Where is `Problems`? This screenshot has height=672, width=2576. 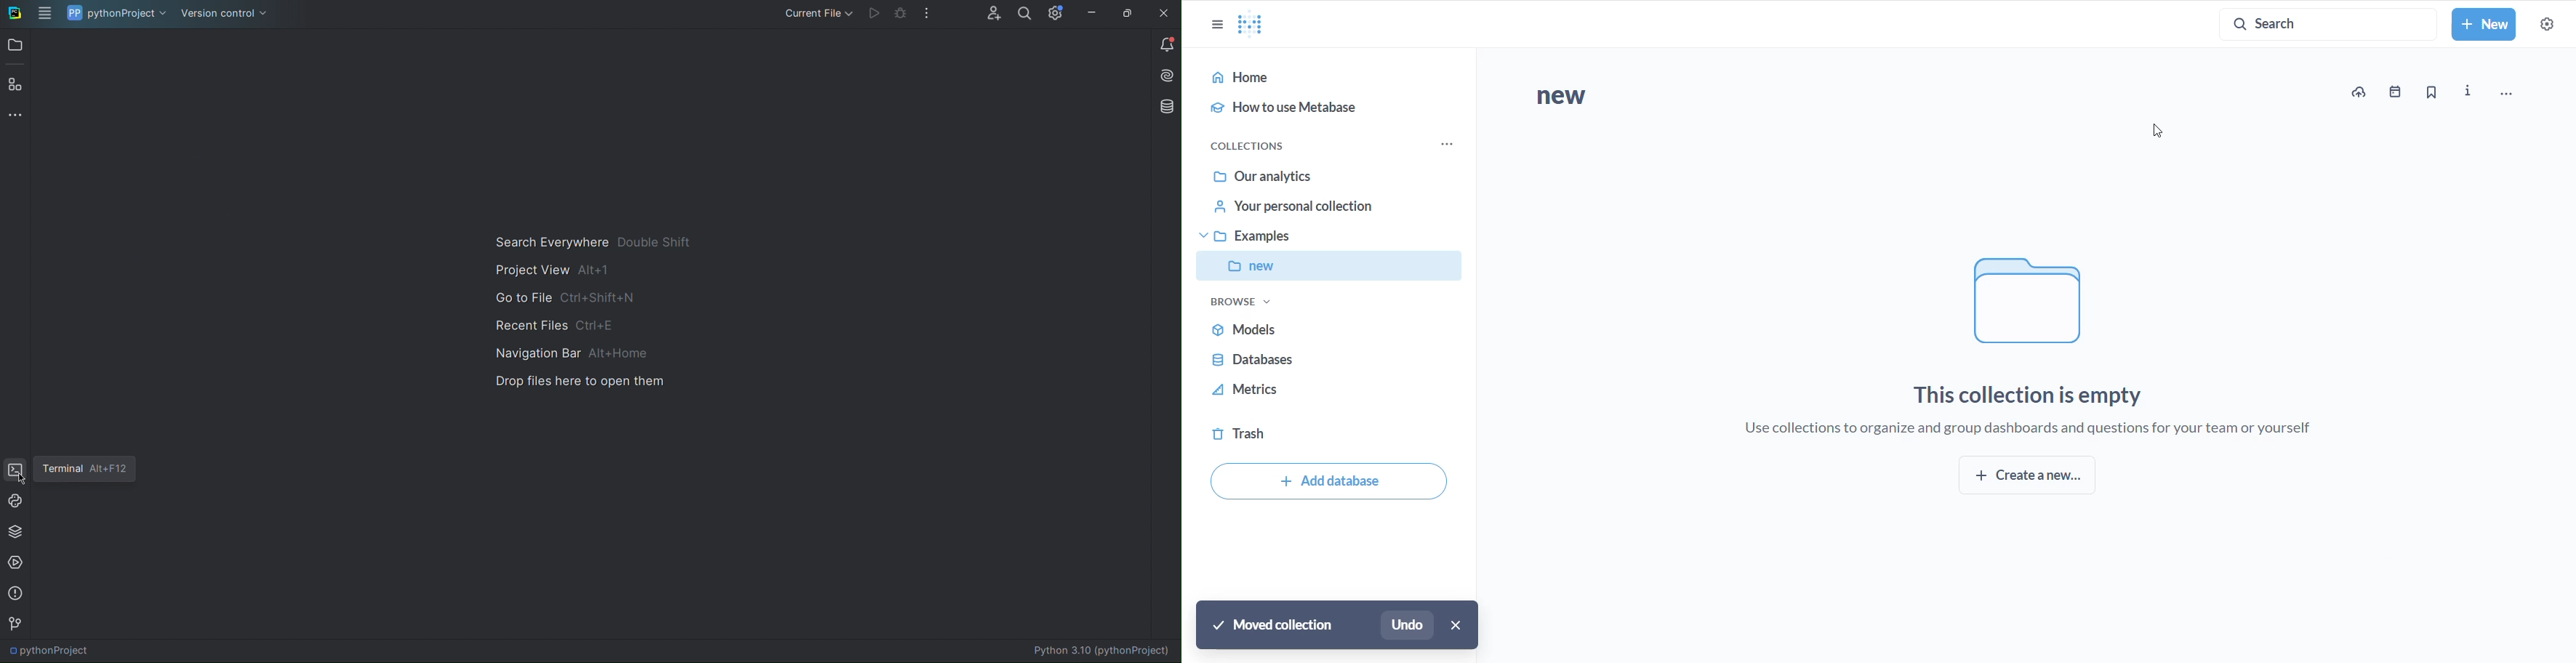
Problems is located at coordinates (15, 593).